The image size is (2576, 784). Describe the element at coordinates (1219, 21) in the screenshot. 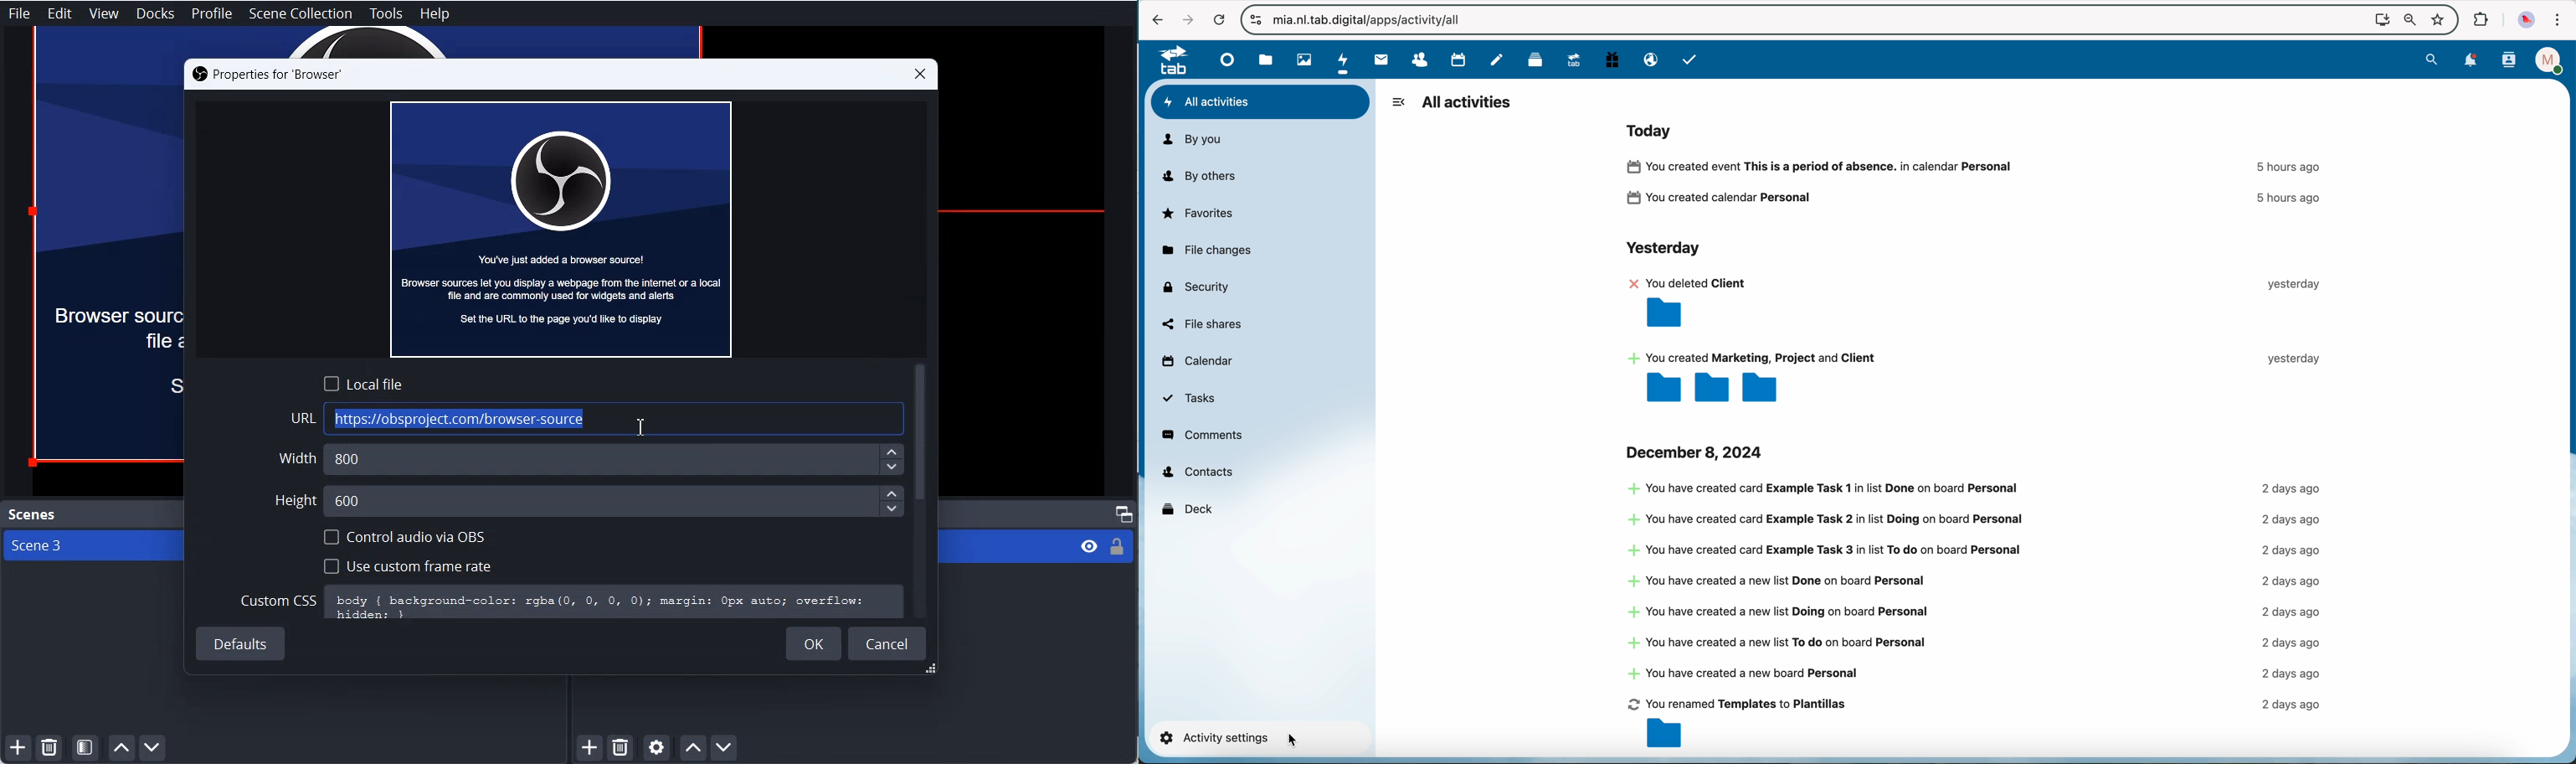

I see `cancel` at that location.